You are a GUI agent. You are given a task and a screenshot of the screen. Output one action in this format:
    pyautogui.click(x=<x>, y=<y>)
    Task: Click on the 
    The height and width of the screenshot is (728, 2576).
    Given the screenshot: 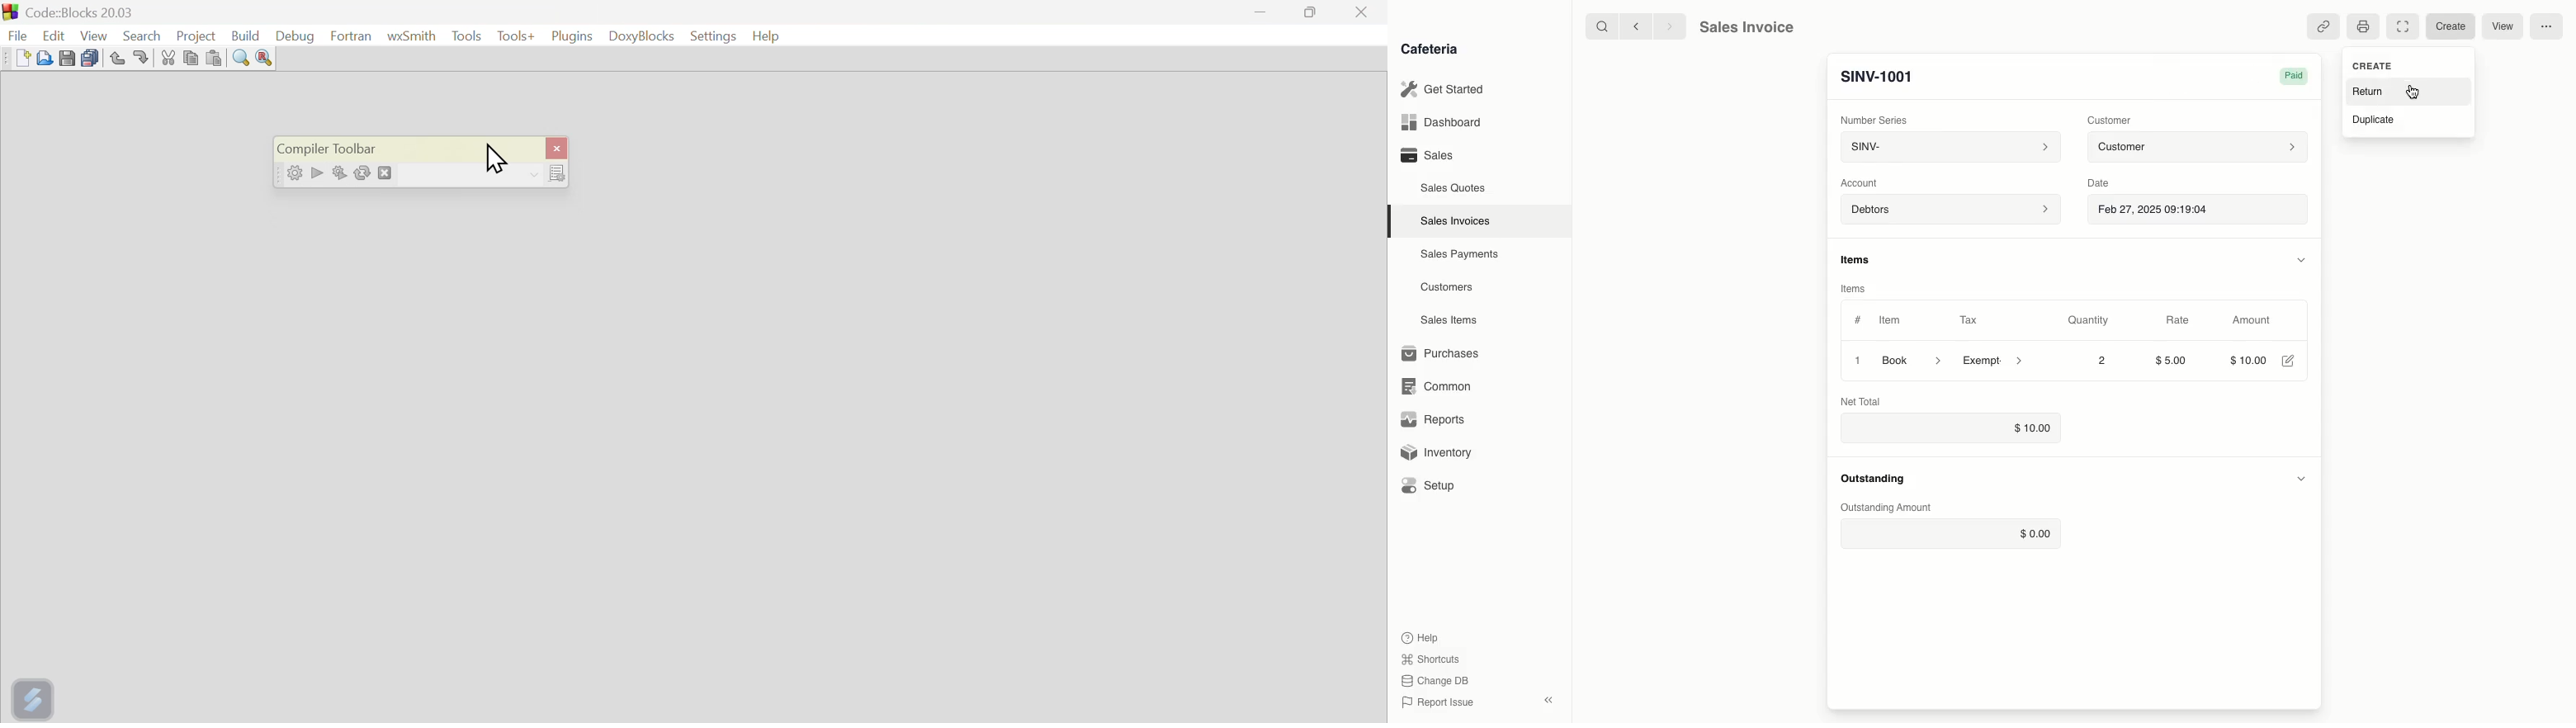 What is the action you would take?
    pyautogui.click(x=466, y=36)
    